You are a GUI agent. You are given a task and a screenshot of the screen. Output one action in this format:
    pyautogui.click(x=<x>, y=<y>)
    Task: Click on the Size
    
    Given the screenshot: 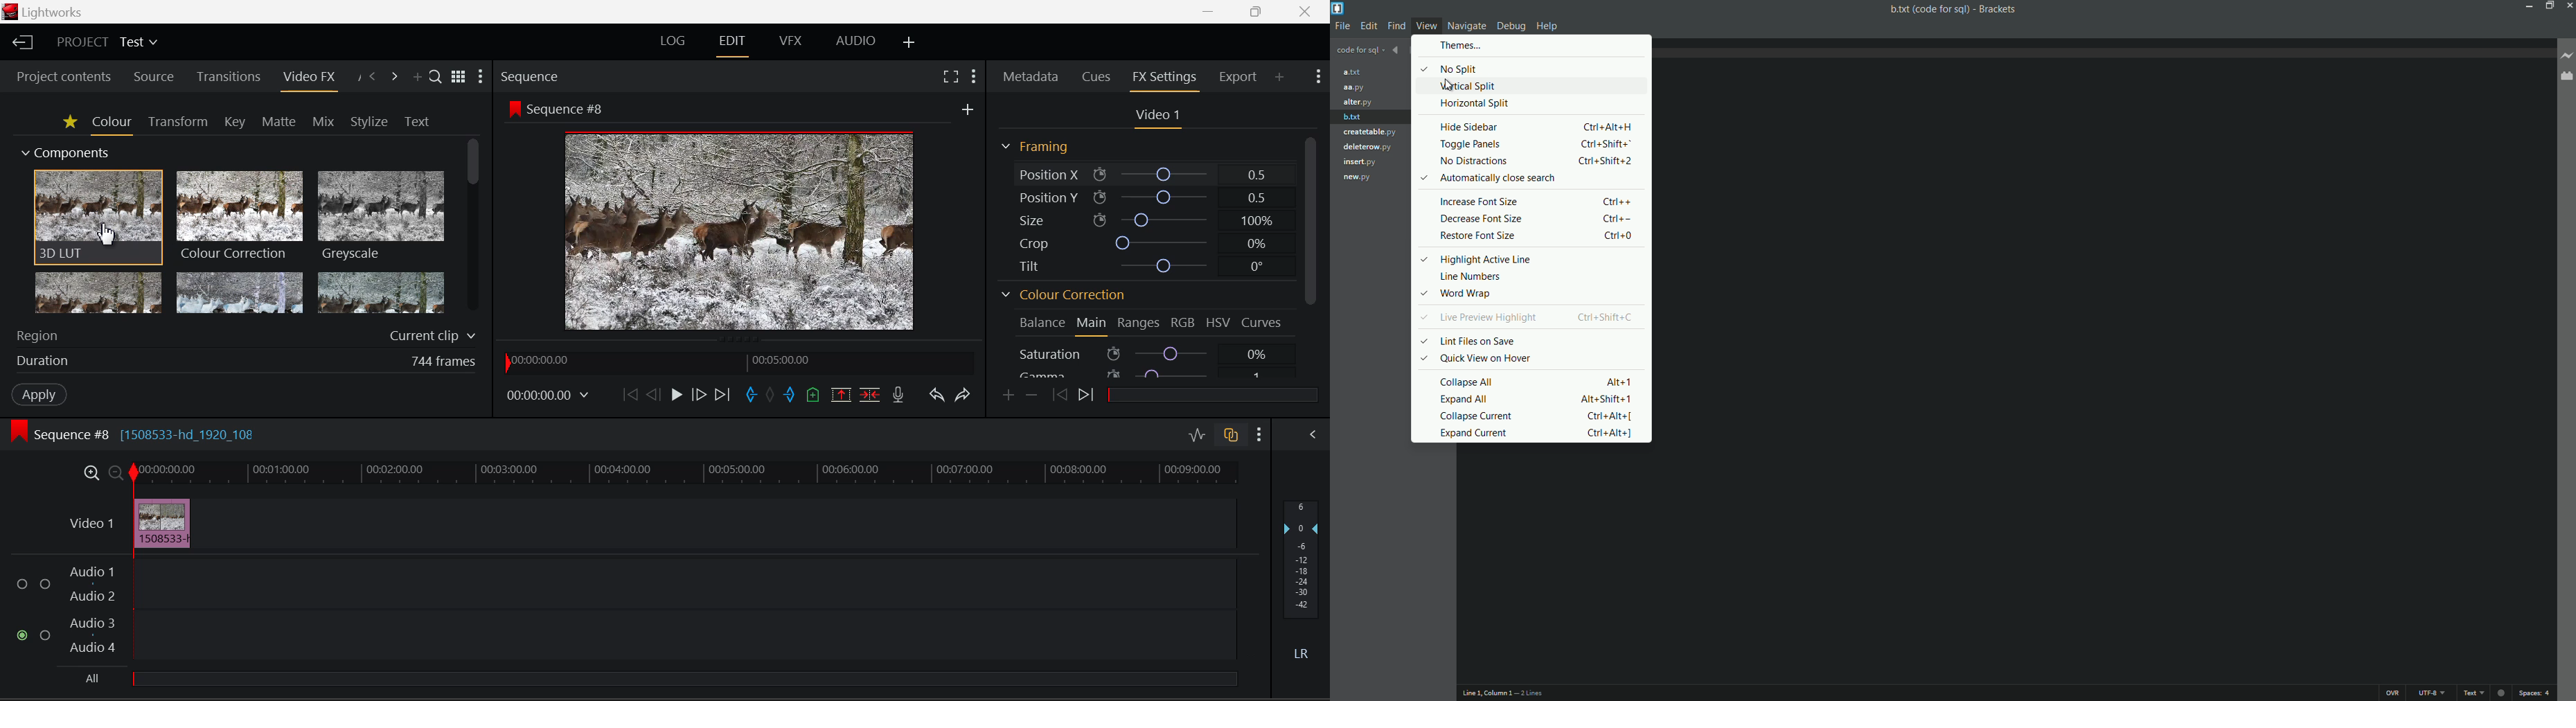 What is the action you would take?
    pyautogui.click(x=1152, y=220)
    